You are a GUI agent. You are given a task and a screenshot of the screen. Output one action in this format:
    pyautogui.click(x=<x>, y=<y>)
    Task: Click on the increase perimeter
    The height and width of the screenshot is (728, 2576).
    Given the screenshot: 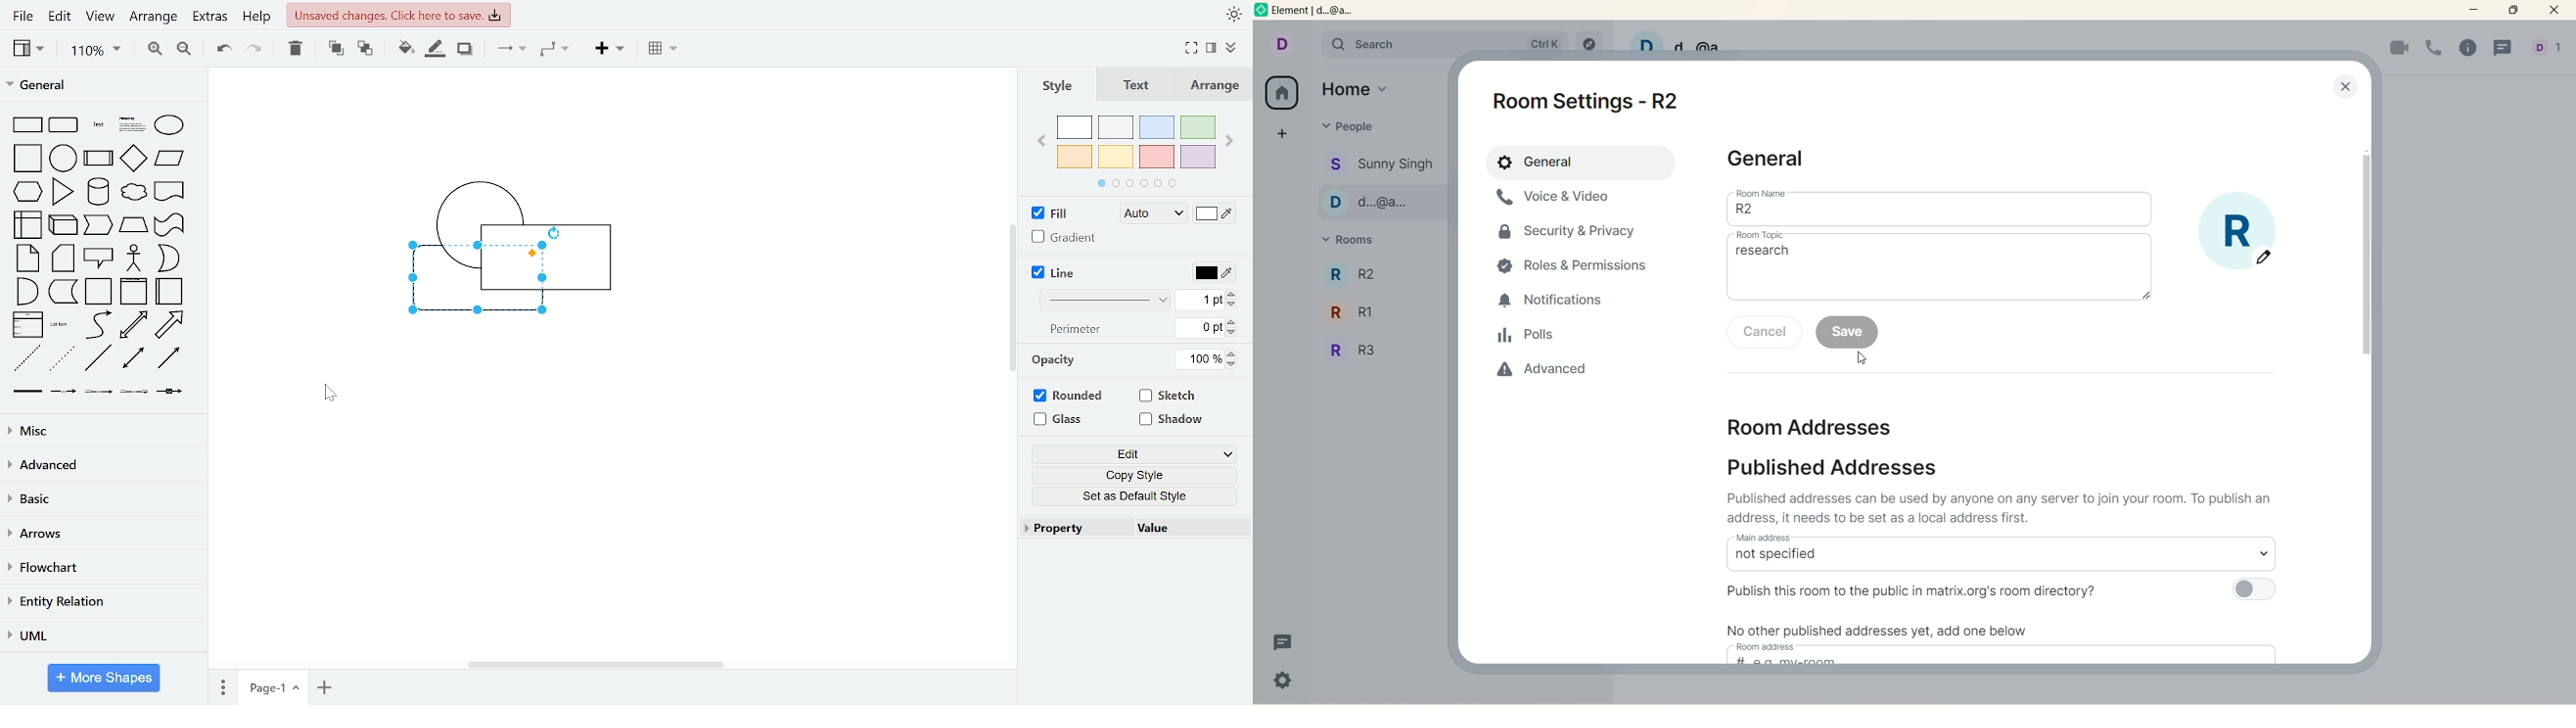 What is the action you would take?
    pyautogui.click(x=1232, y=321)
    